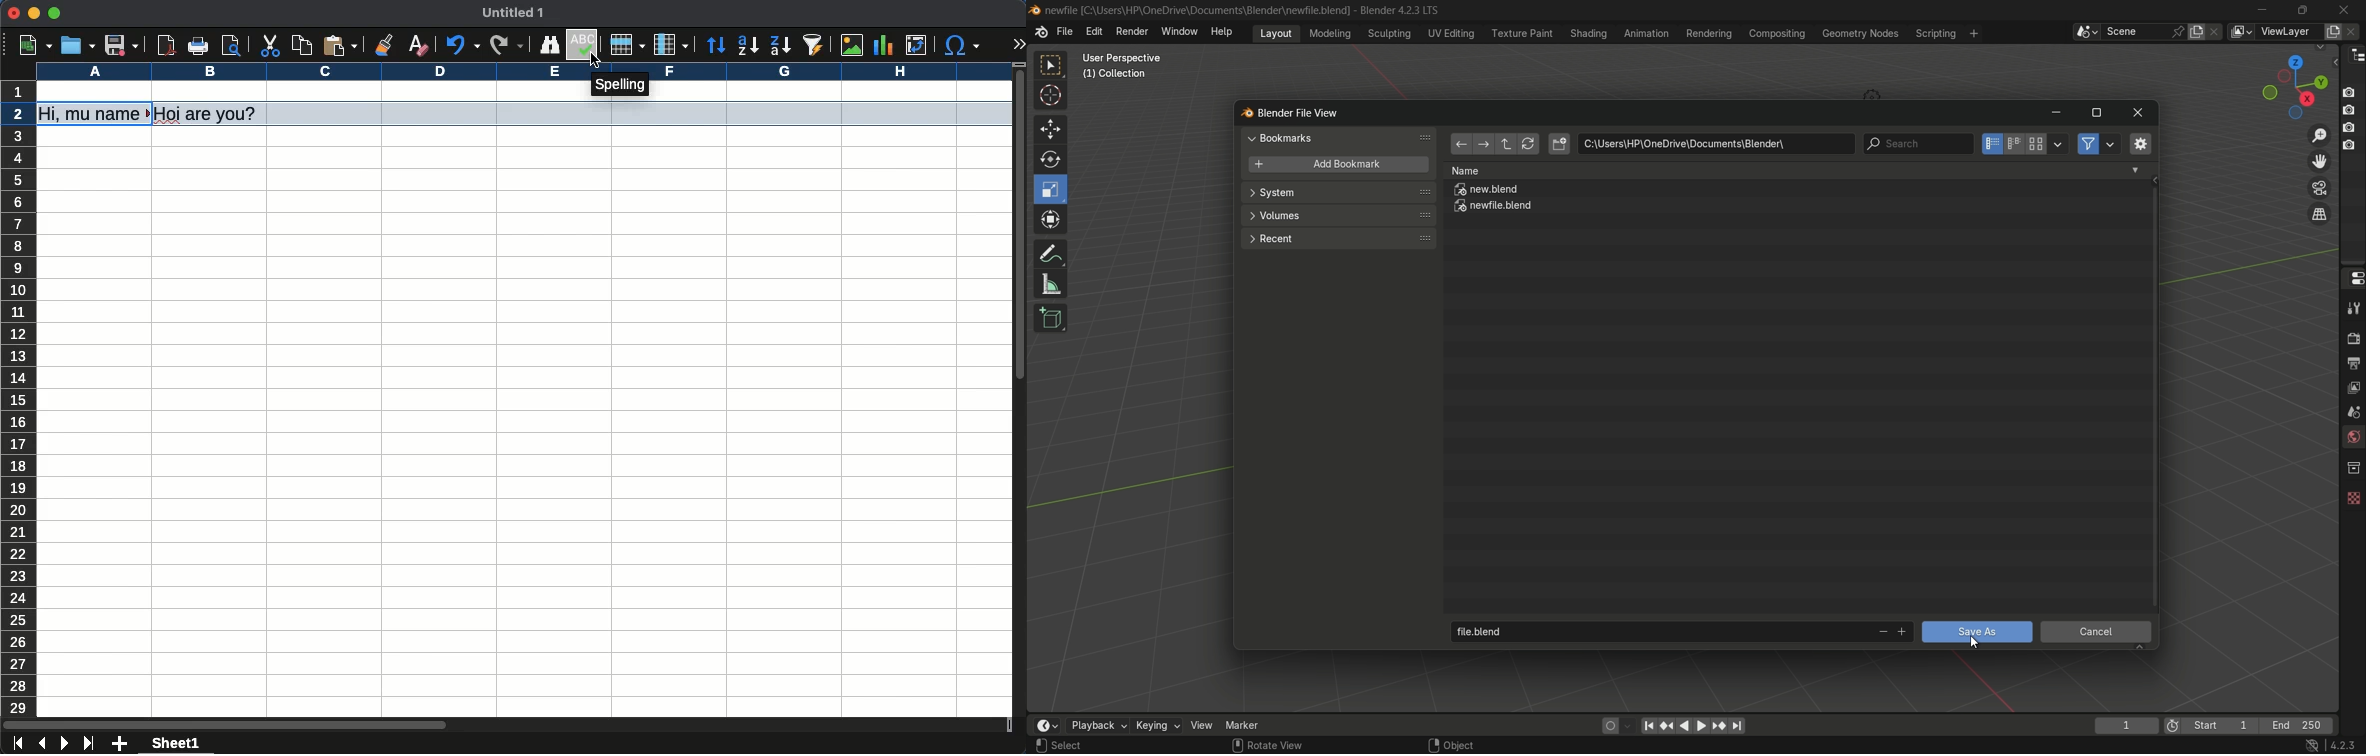 The height and width of the screenshot is (756, 2380). I want to click on preset view, so click(2291, 84).